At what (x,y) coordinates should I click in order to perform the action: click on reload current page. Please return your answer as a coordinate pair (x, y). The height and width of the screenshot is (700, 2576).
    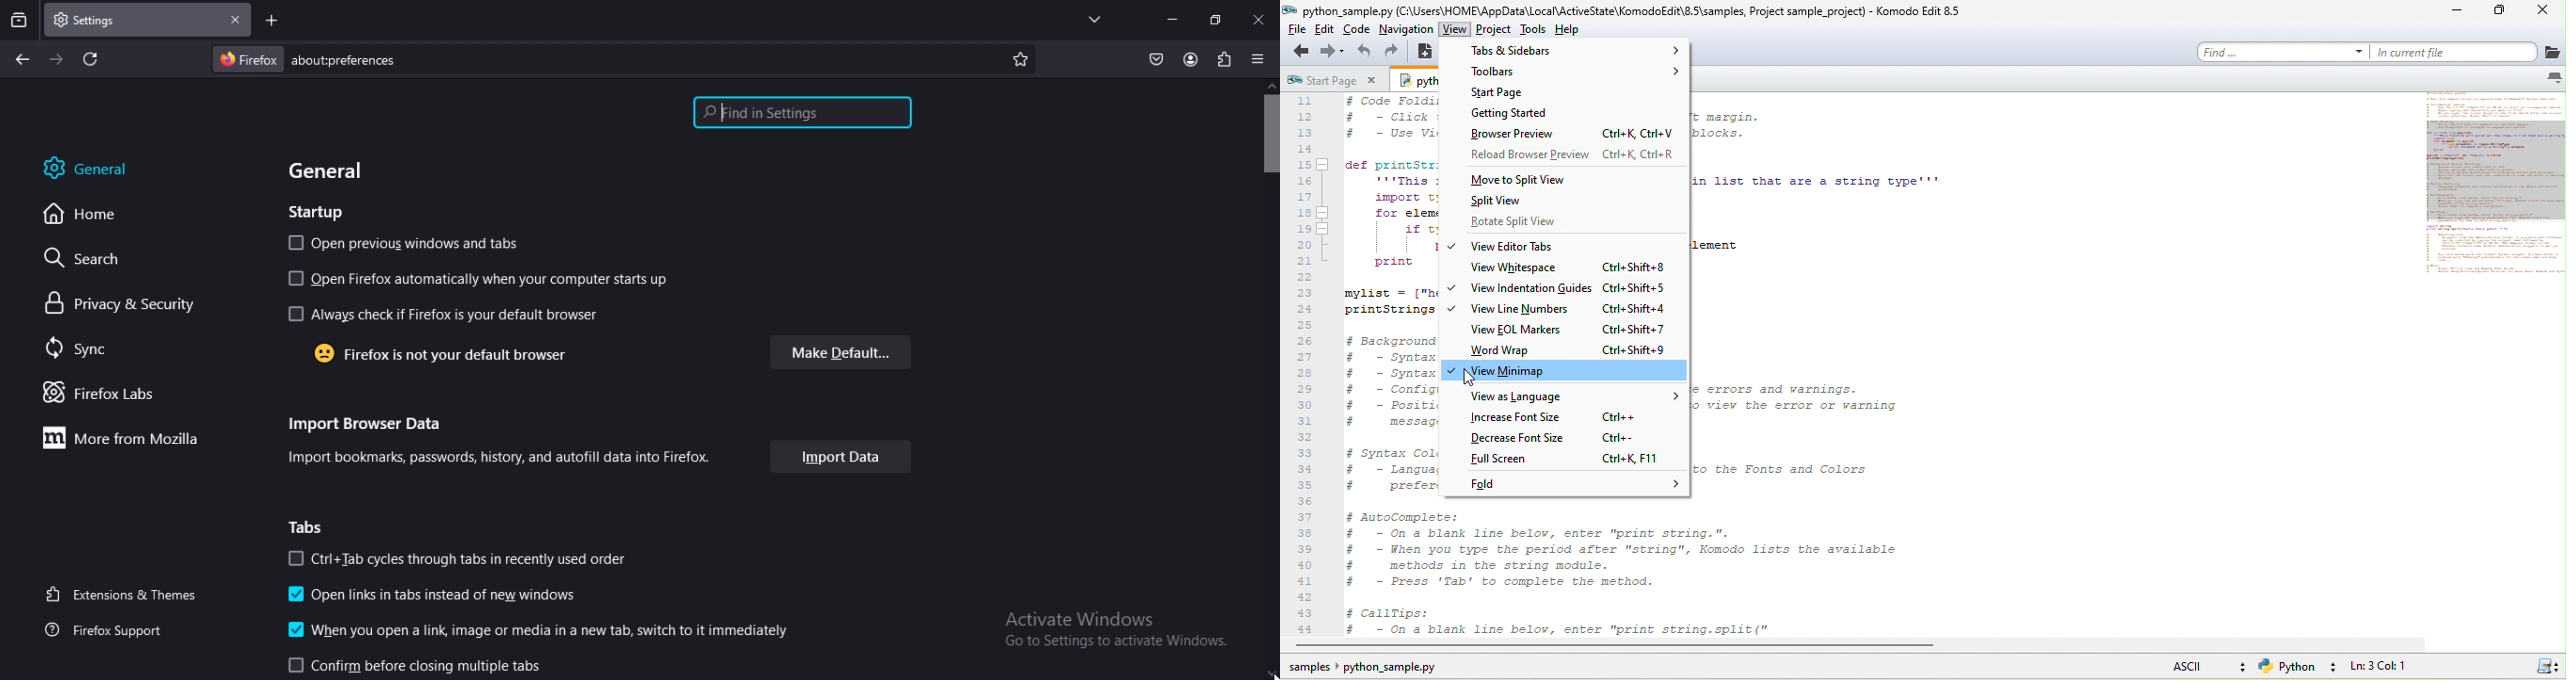
    Looking at the image, I should click on (88, 61).